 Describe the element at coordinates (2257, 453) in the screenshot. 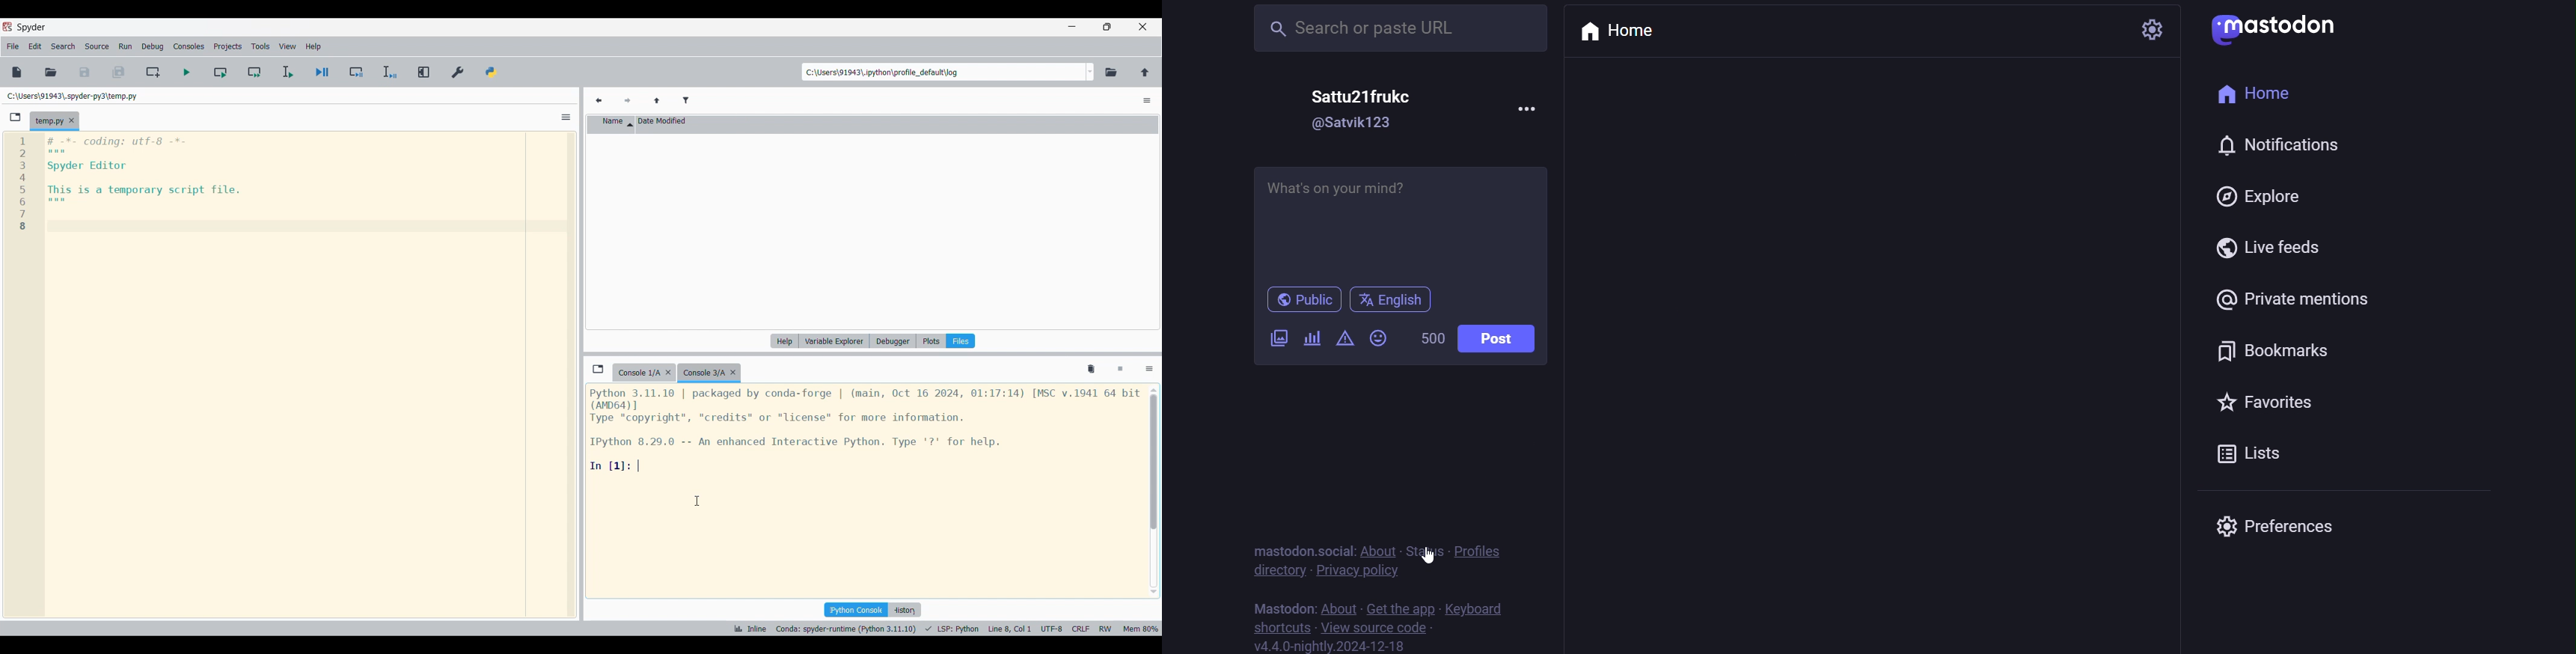

I see `list` at that location.